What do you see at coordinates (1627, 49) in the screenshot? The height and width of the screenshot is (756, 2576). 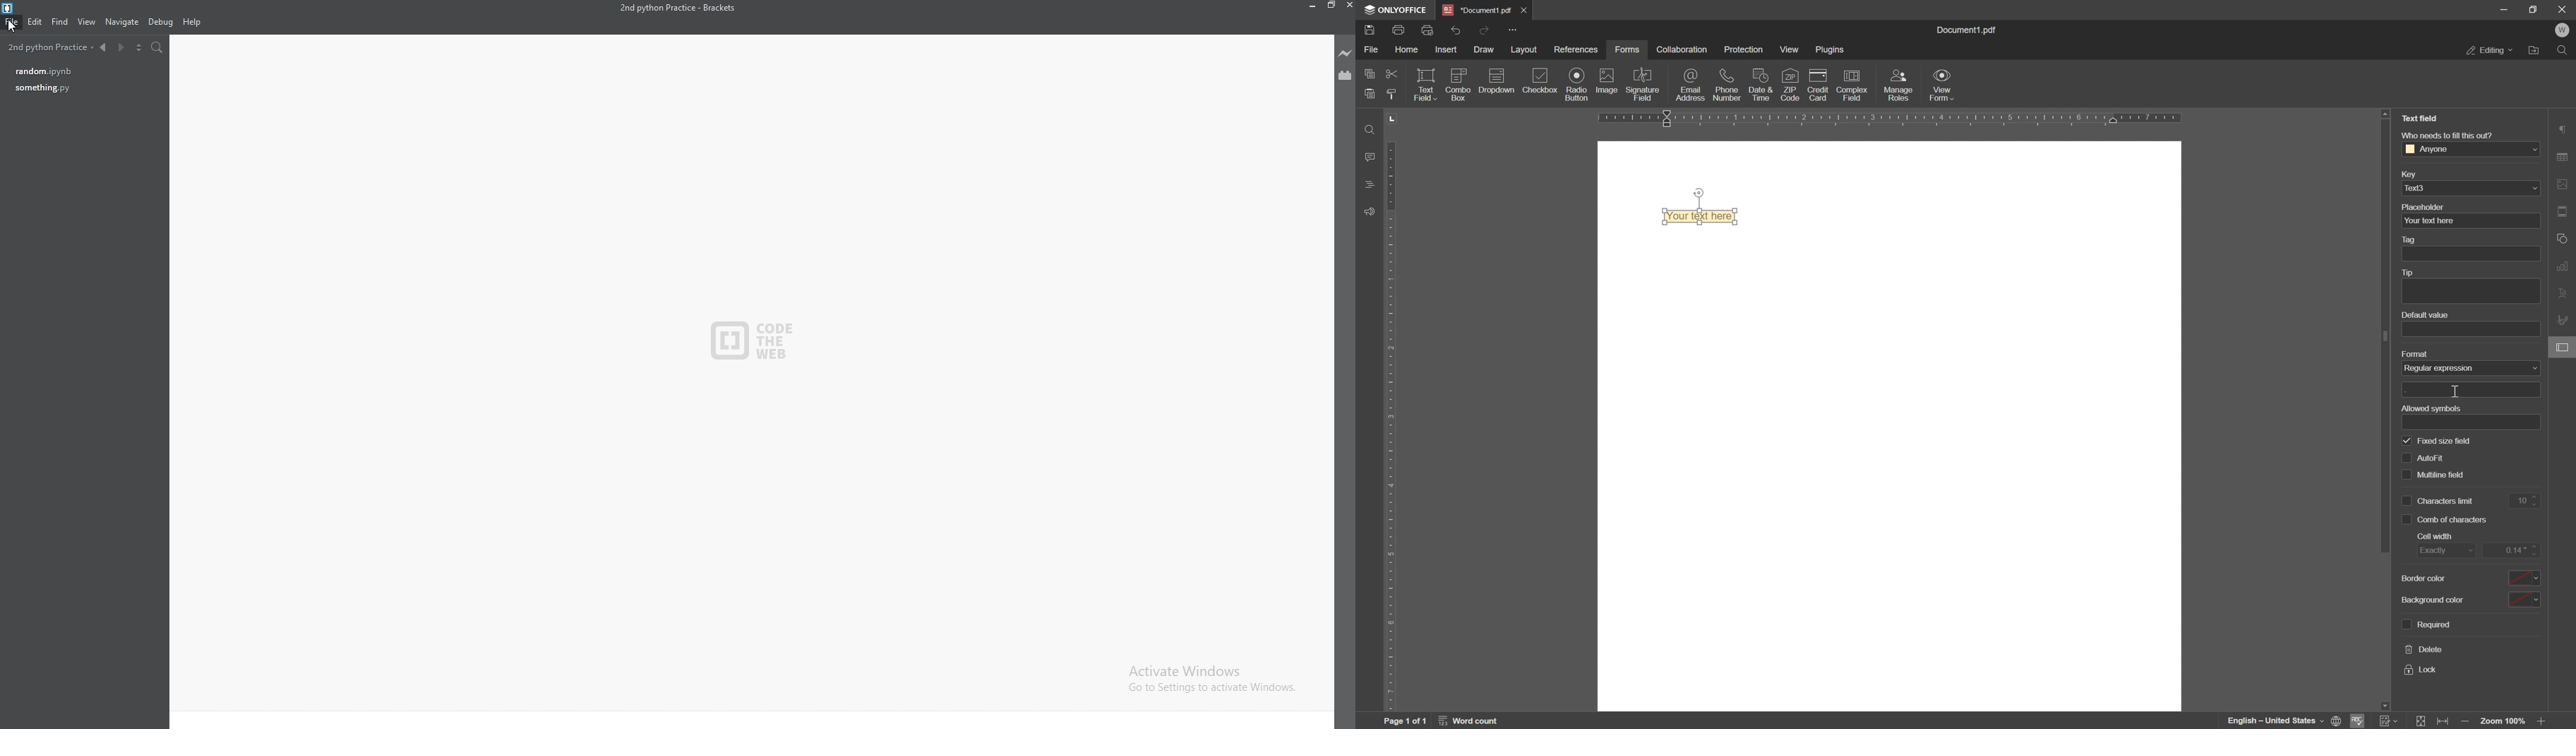 I see `forms` at bounding box center [1627, 49].